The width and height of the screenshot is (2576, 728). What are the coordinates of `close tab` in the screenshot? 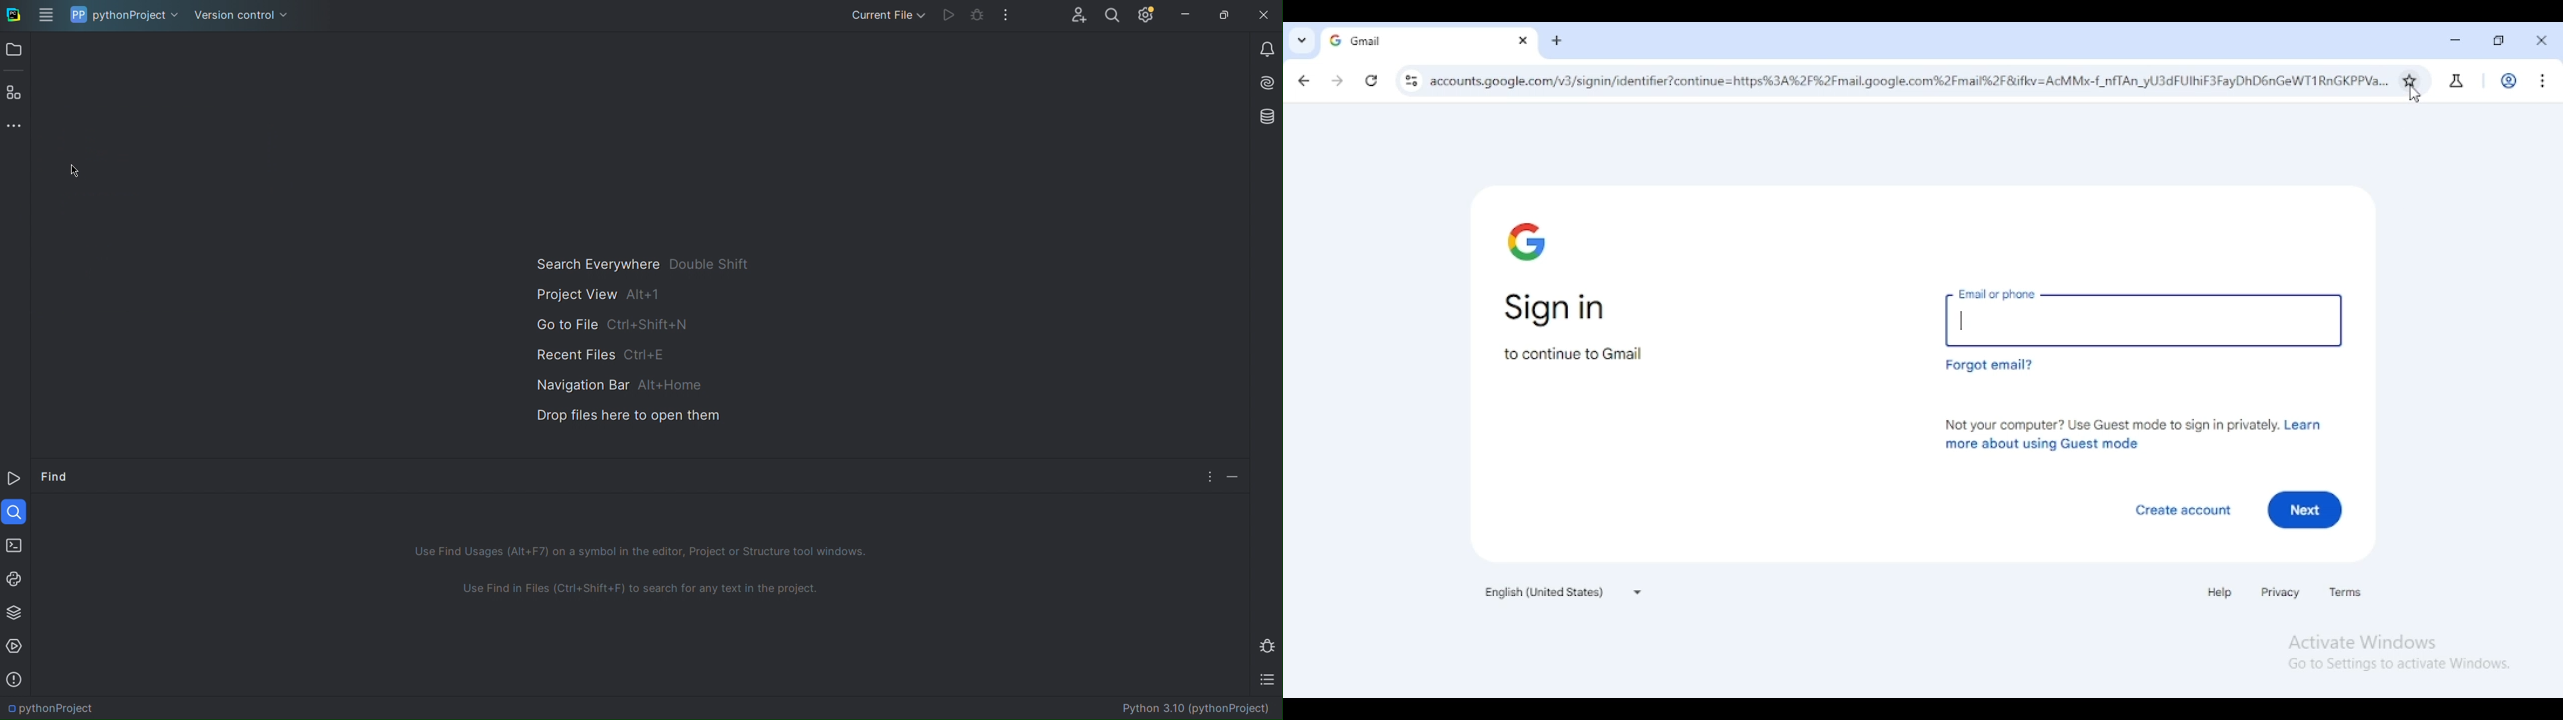 It's located at (1523, 40).